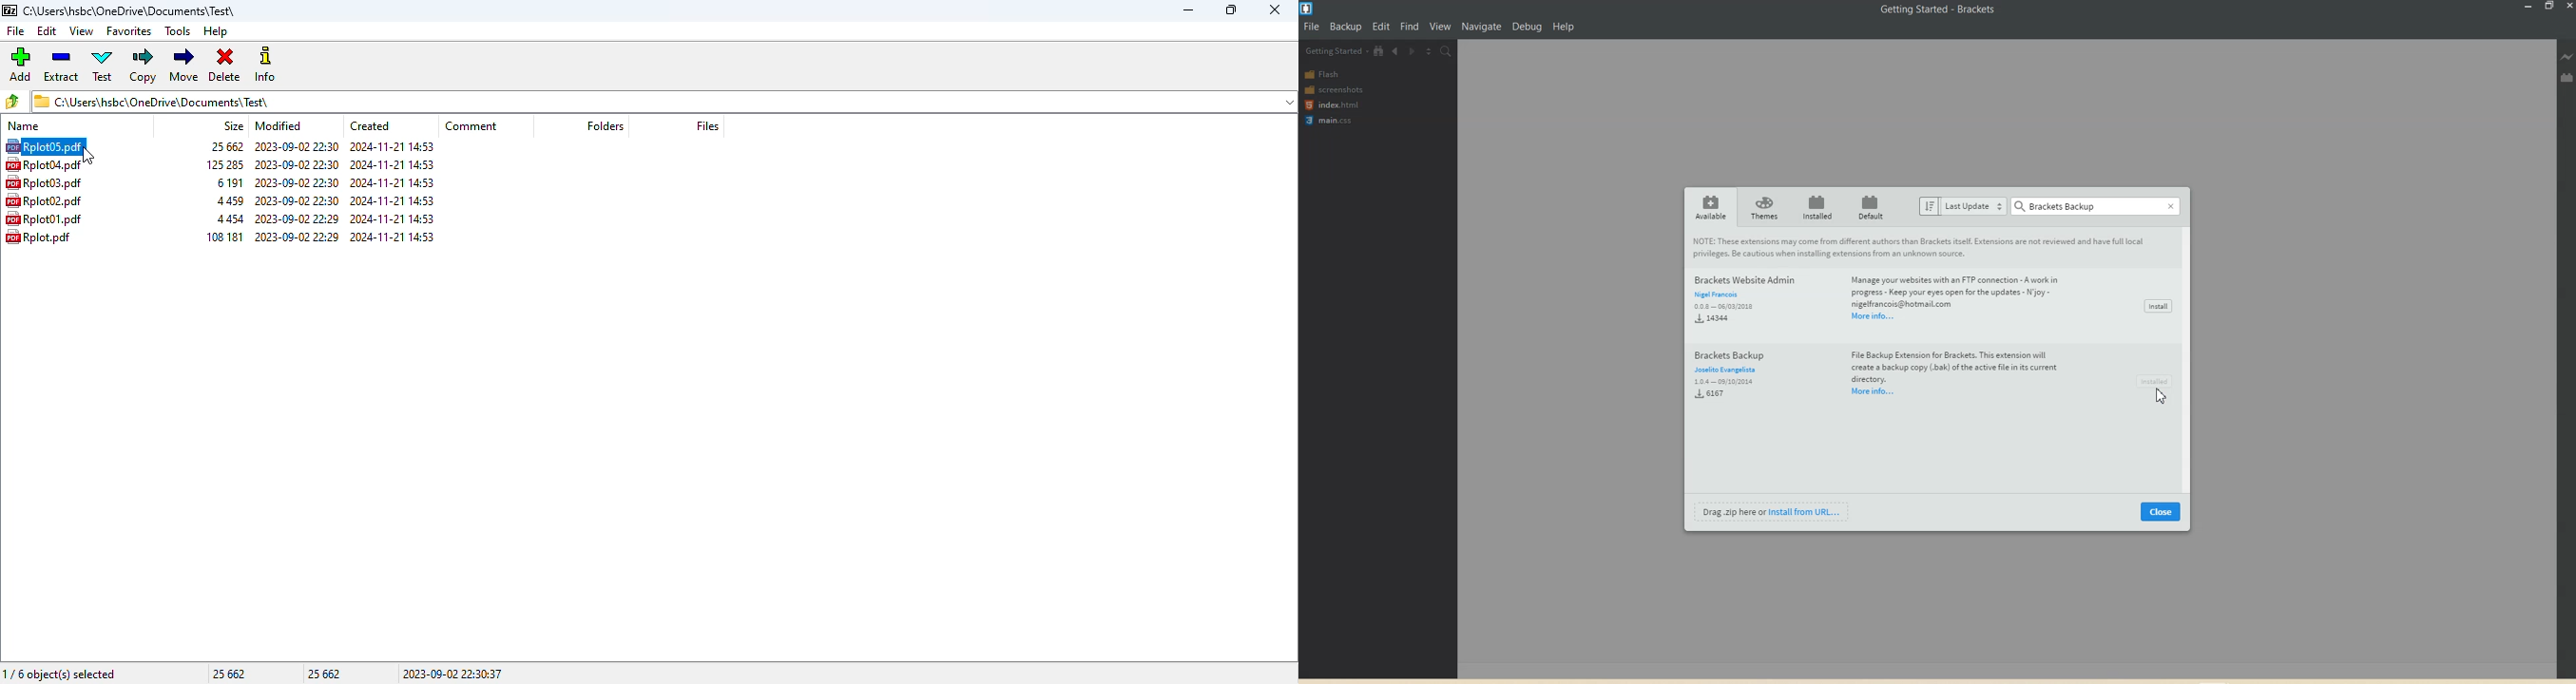 The width and height of the screenshot is (2576, 700). What do you see at coordinates (298, 236) in the screenshot?
I see `modified date & time` at bounding box center [298, 236].